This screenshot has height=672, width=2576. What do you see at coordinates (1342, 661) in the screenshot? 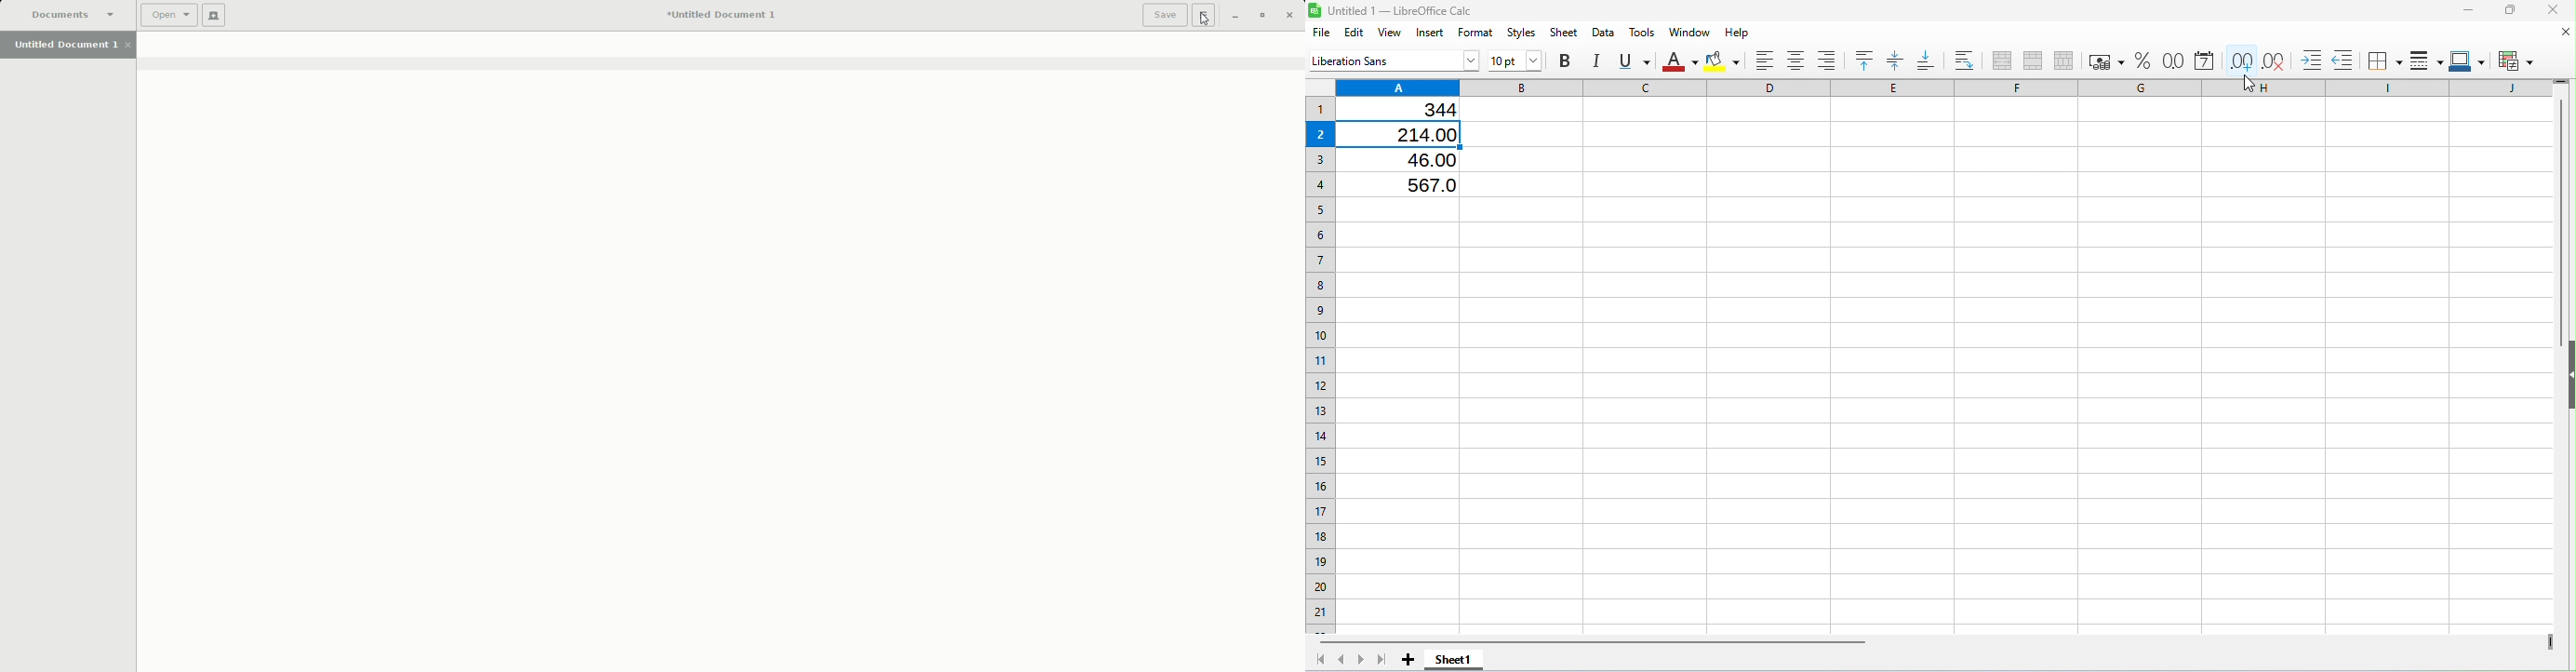
I see `Scroll to previous sheet` at bounding box center [1342, 661].